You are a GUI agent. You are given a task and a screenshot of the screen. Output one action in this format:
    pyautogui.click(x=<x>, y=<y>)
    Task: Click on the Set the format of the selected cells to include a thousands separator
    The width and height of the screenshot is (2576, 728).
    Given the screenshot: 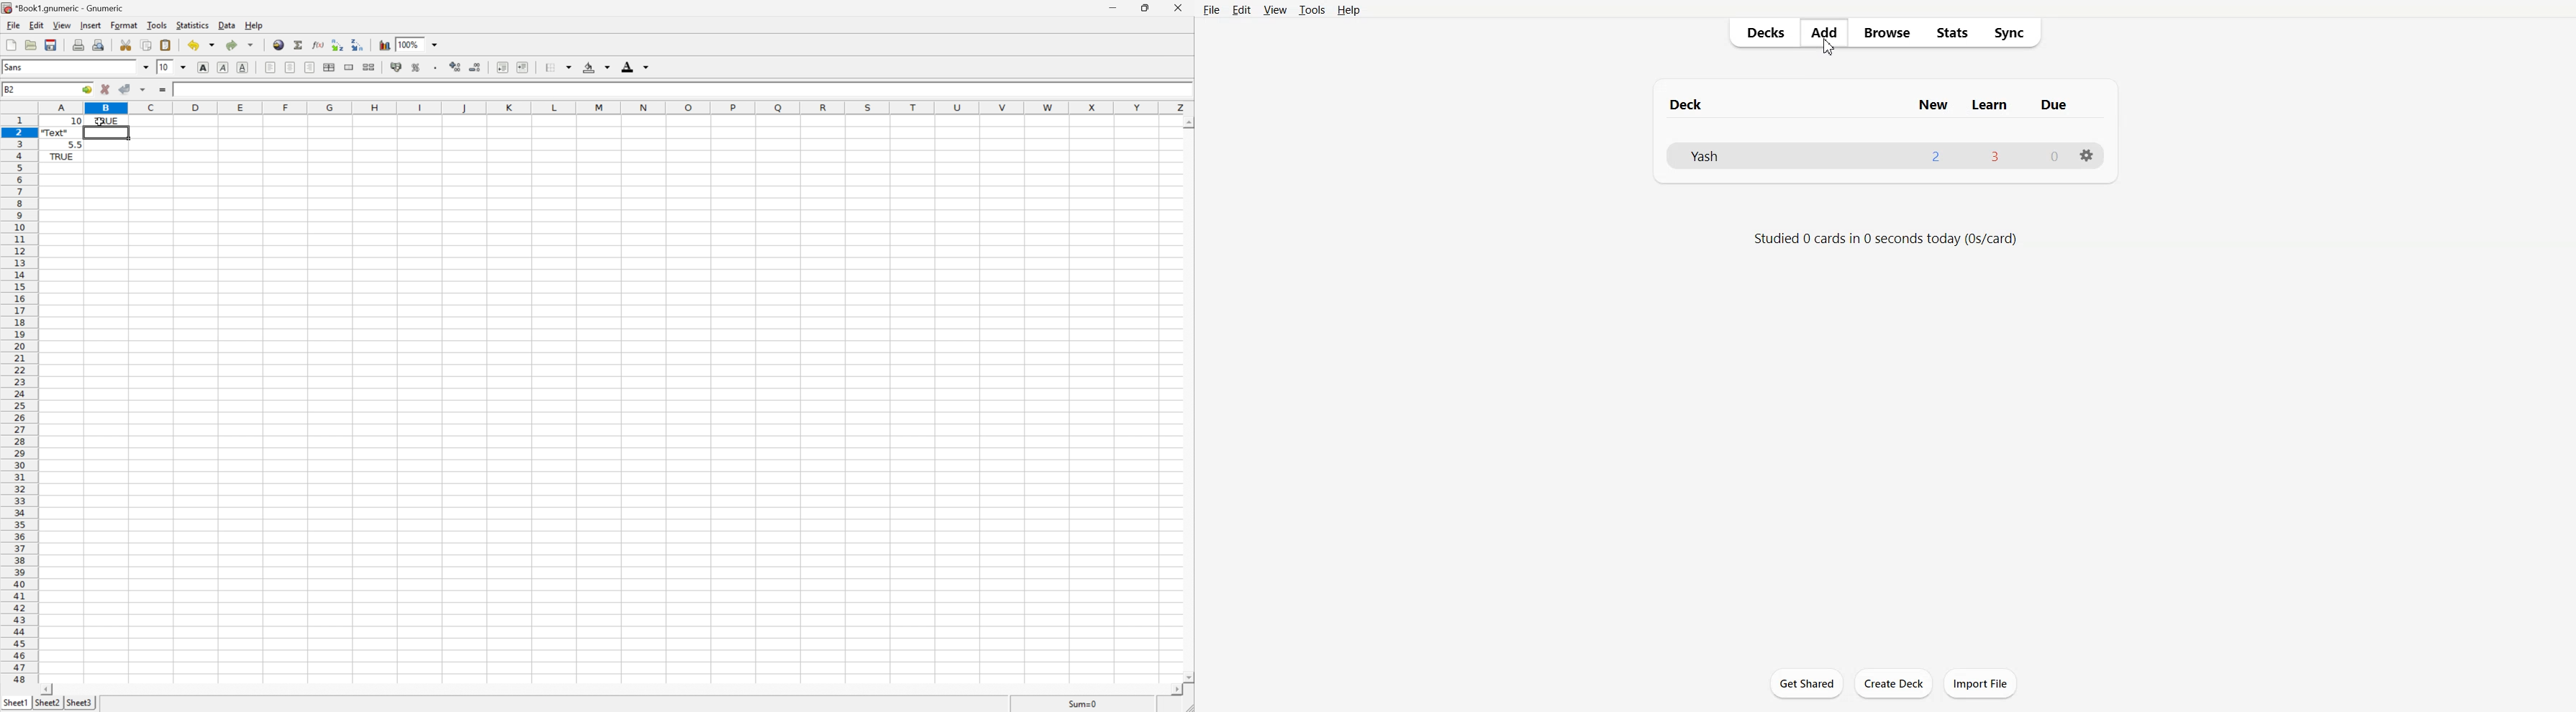 What is the action you would take?
    pyautogui.click(x=436, y=68)
    